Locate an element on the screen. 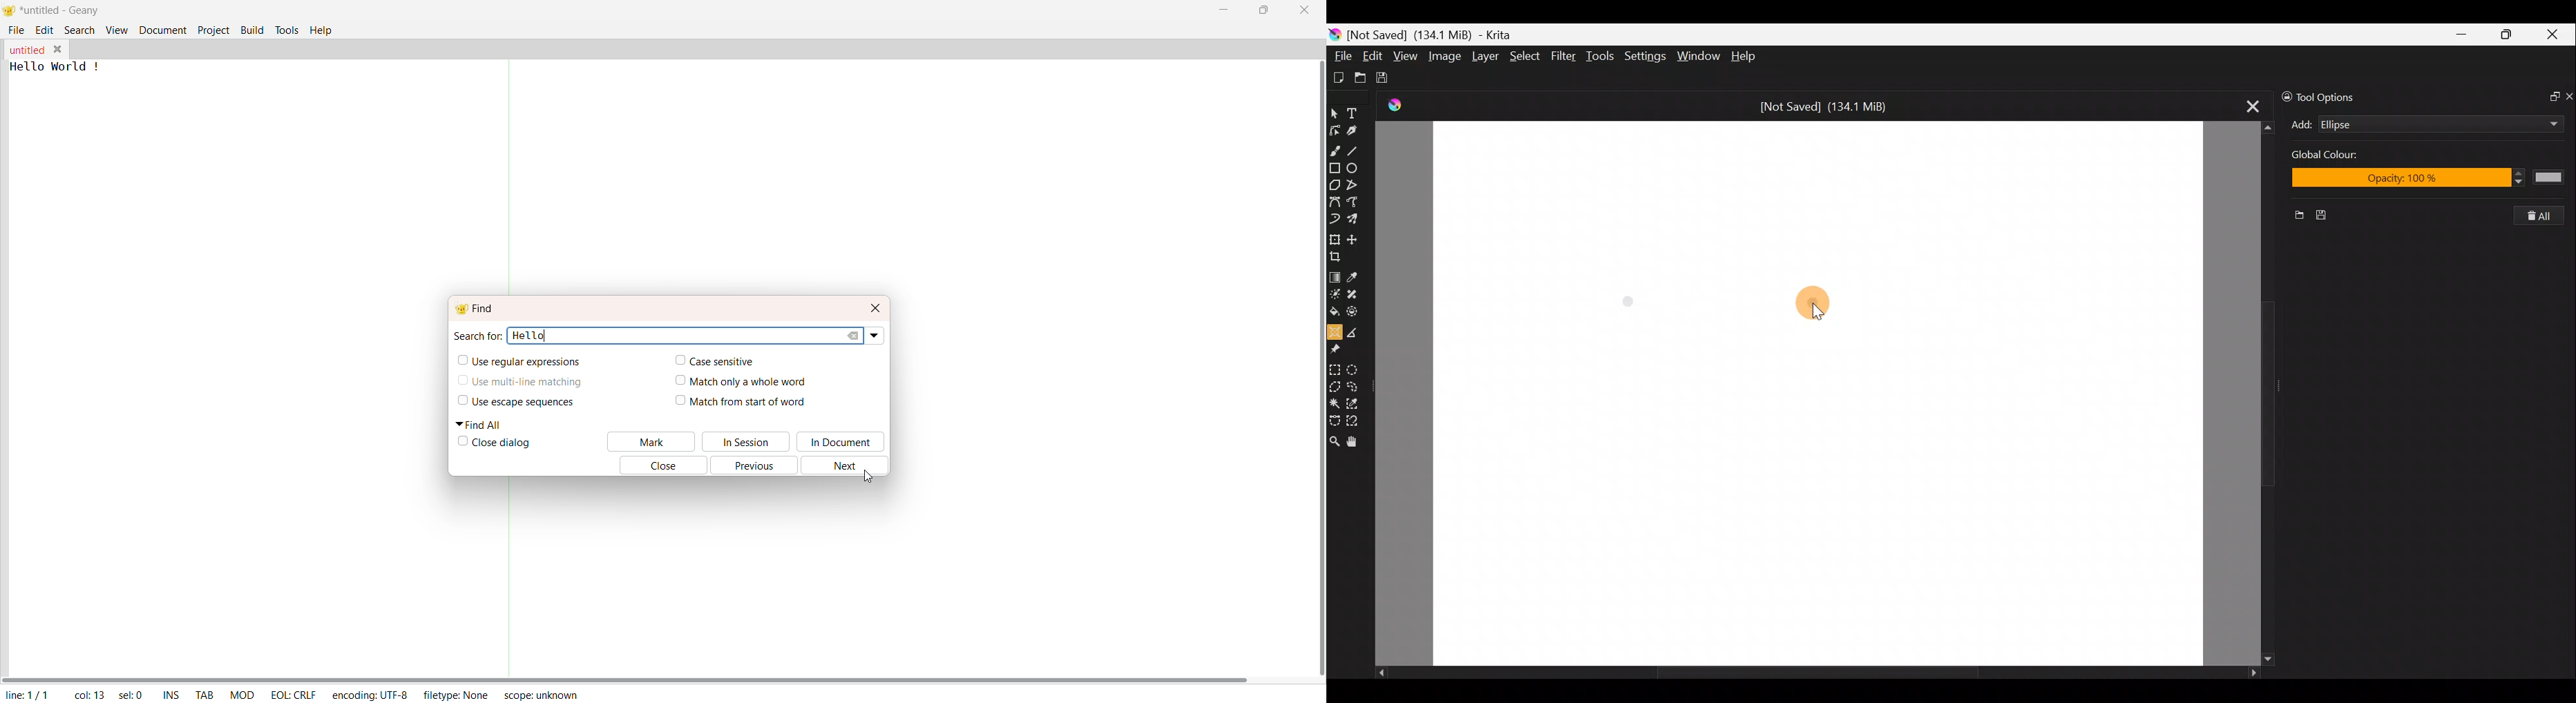  Document is located at coordinates (162, 30).